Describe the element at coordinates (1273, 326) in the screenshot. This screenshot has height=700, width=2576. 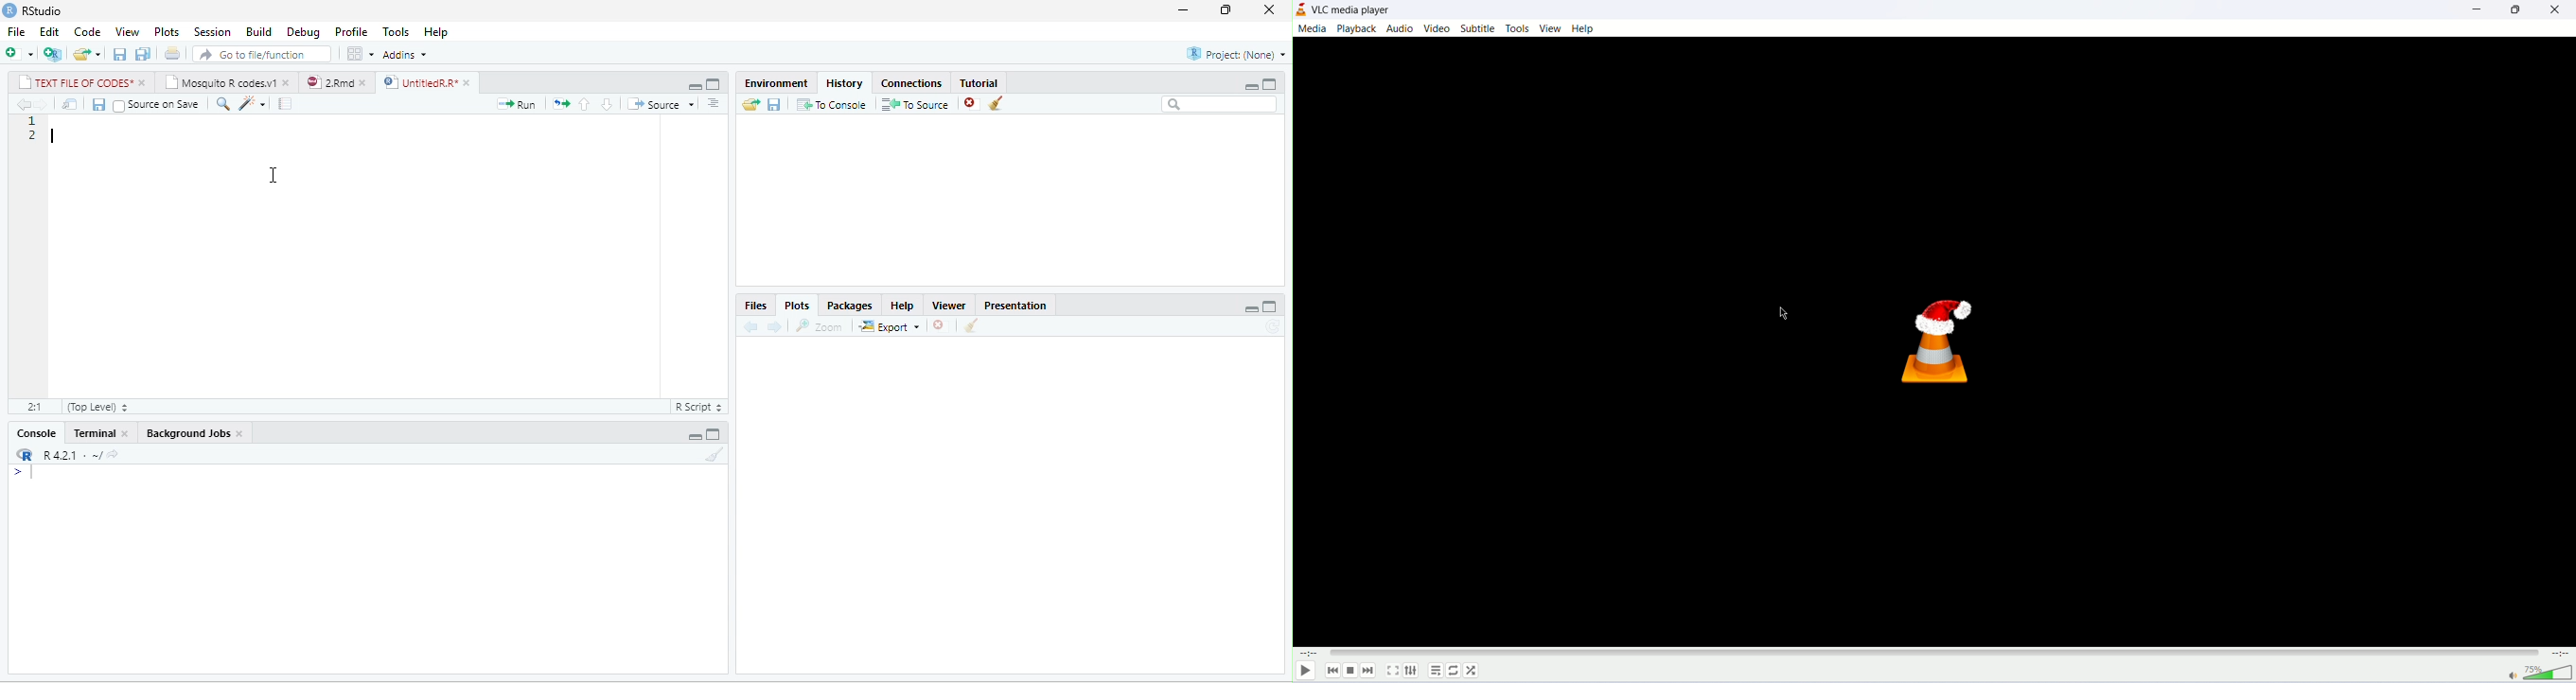
I see `refresh` at that location.